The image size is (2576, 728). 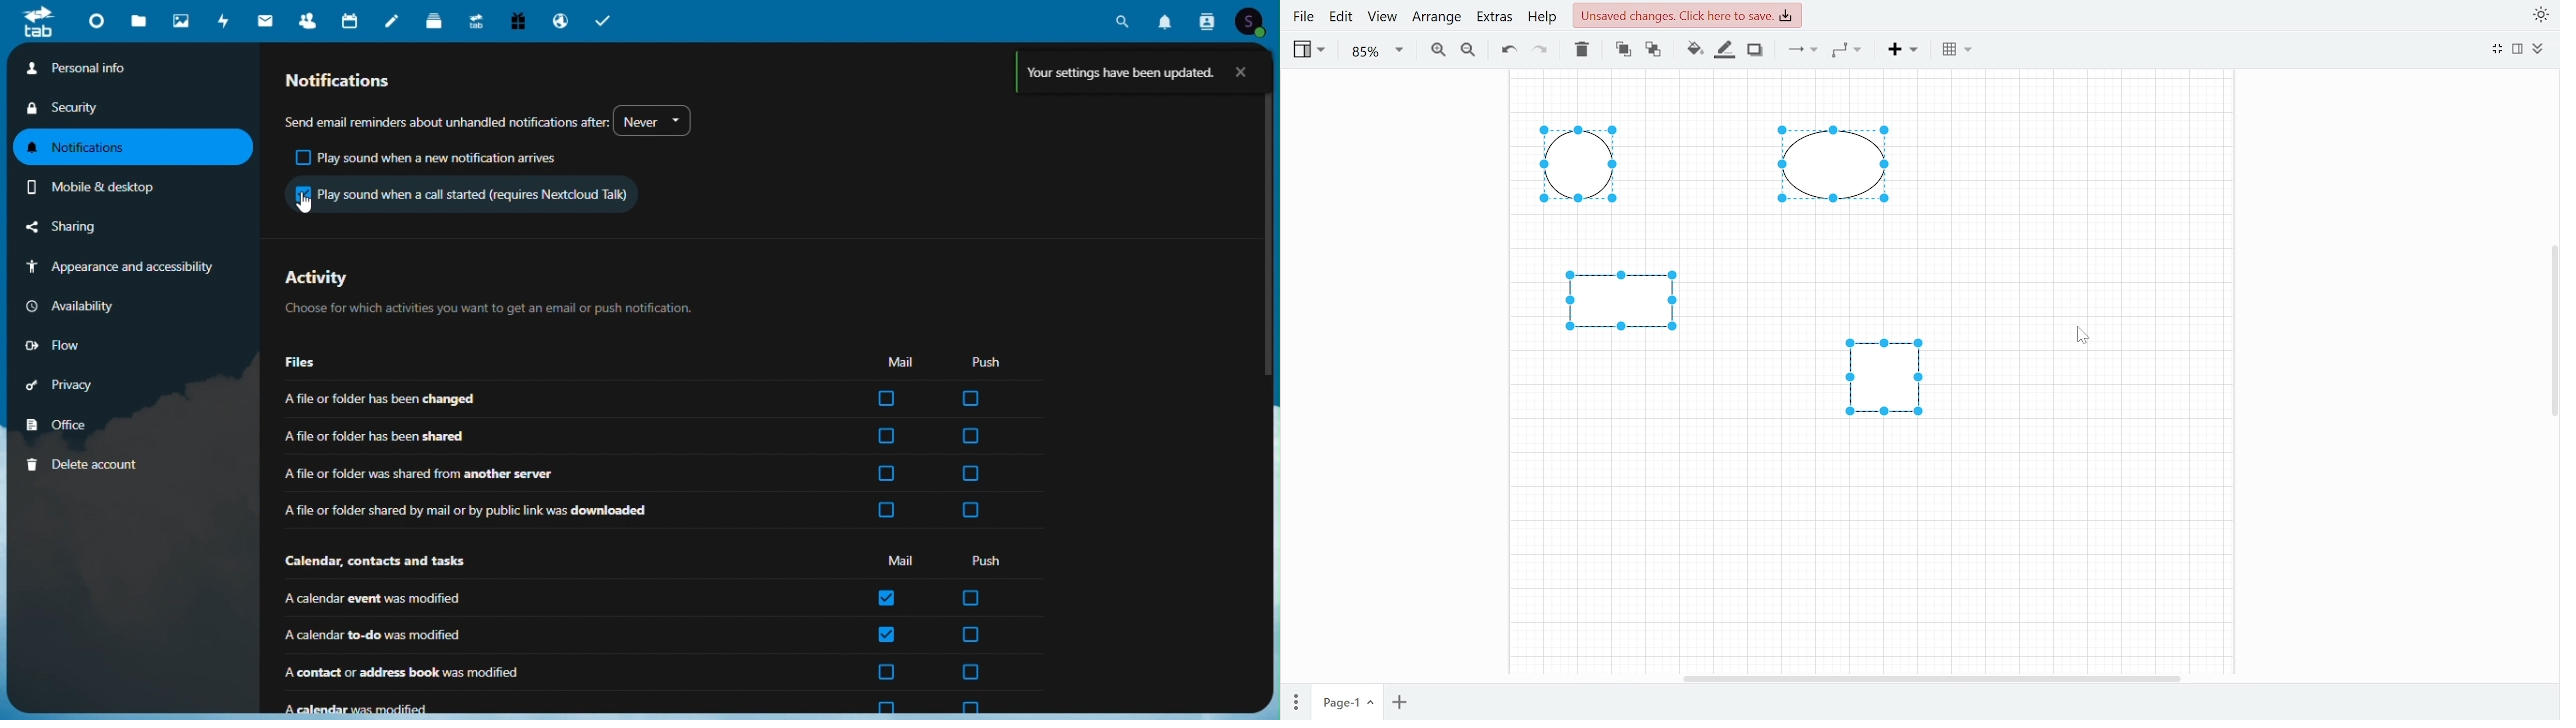 What do you see at coordinates (1582, 51) in the screenshot?
I see `Delete` at bounding box center [1582, 51].